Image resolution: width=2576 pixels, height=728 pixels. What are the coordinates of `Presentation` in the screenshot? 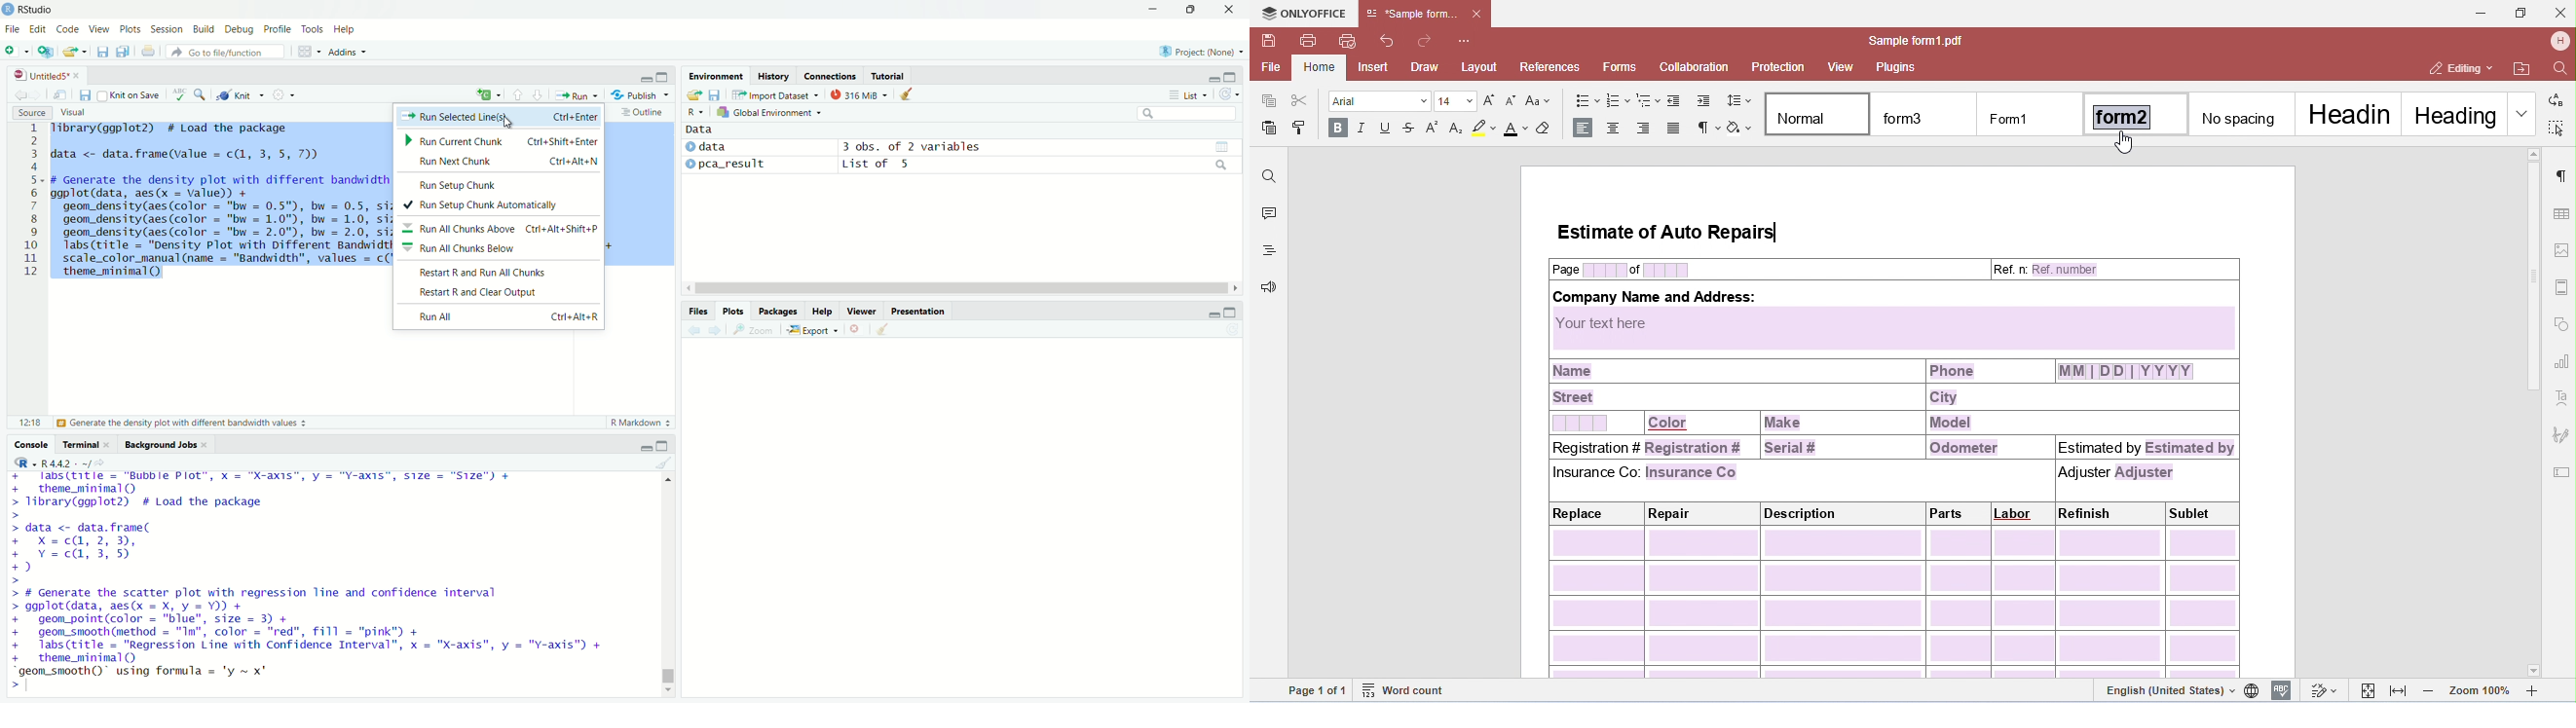 It's located at (918, 311).